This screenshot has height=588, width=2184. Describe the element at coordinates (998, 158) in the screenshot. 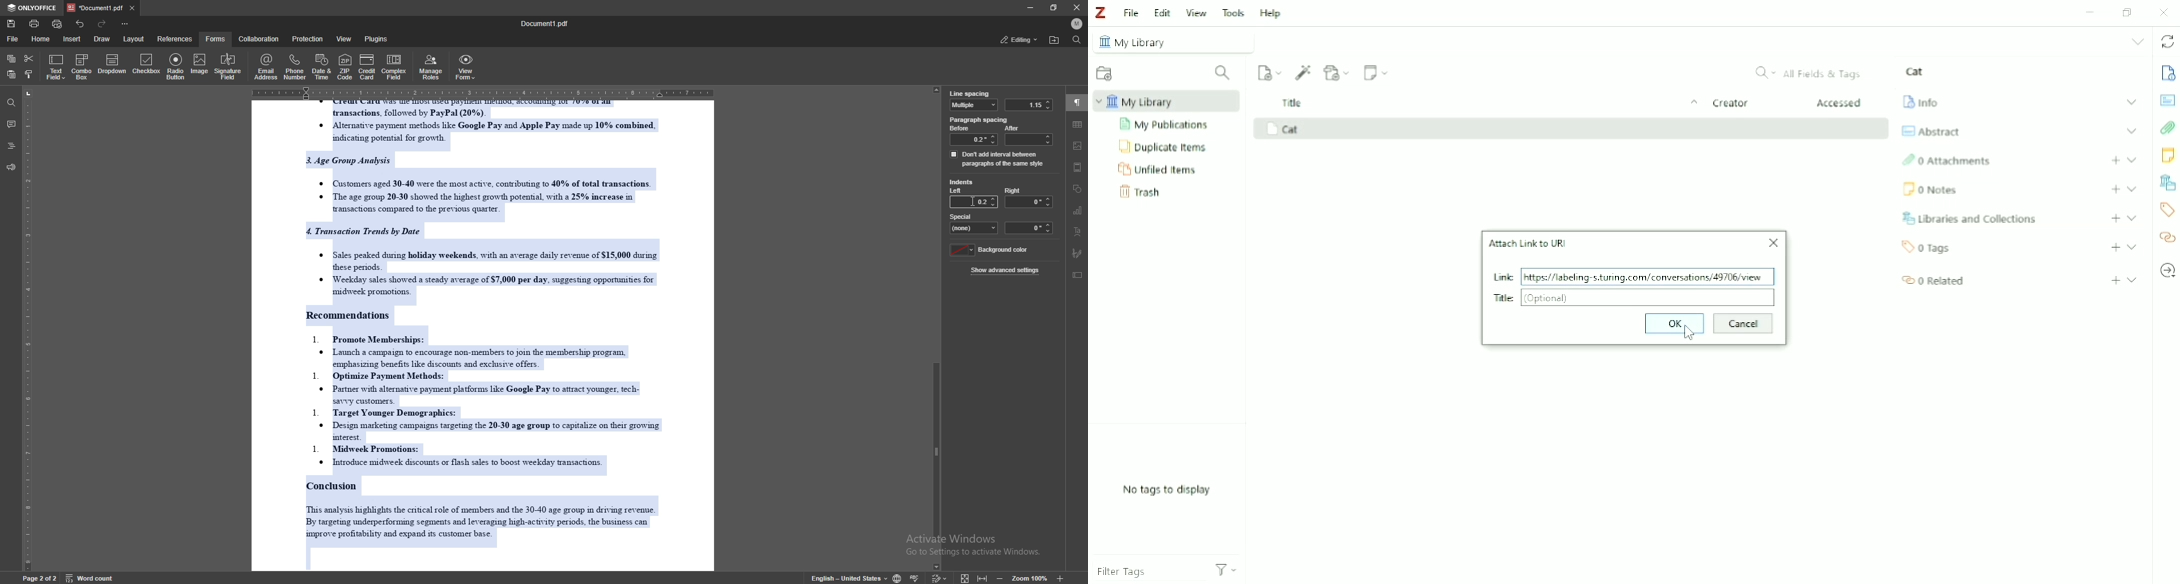

I see `dont add interval between paragraph of same style` at that location.